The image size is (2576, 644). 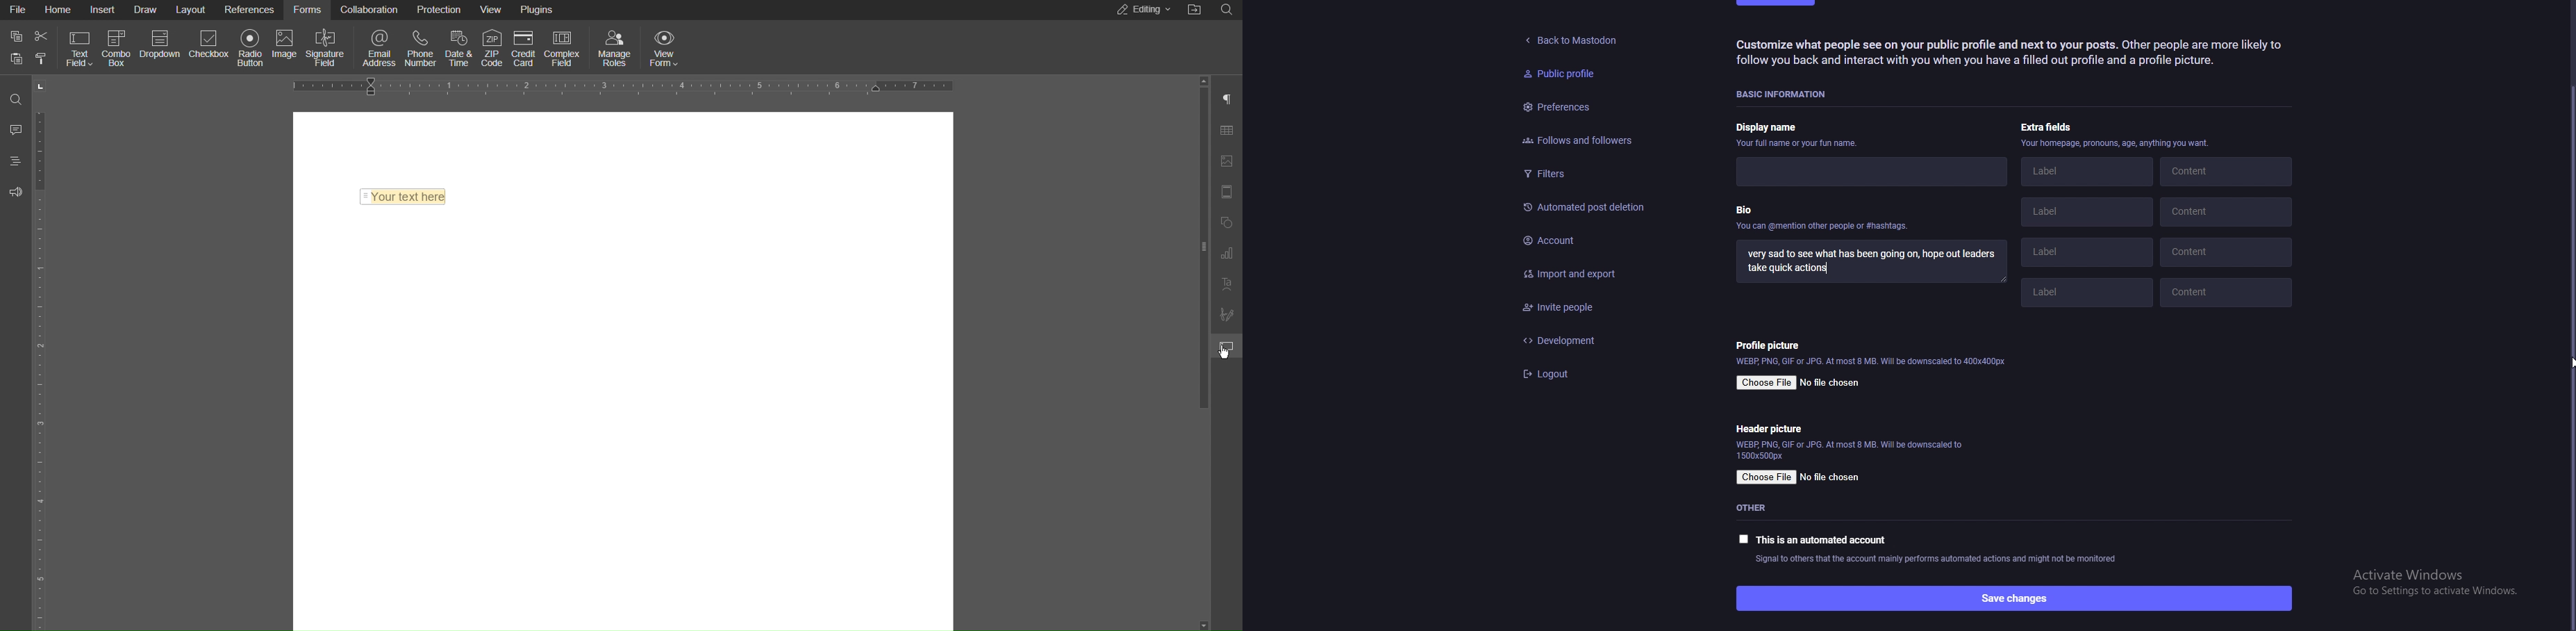 I want to click on save changes, so click(x=2013, y=598).